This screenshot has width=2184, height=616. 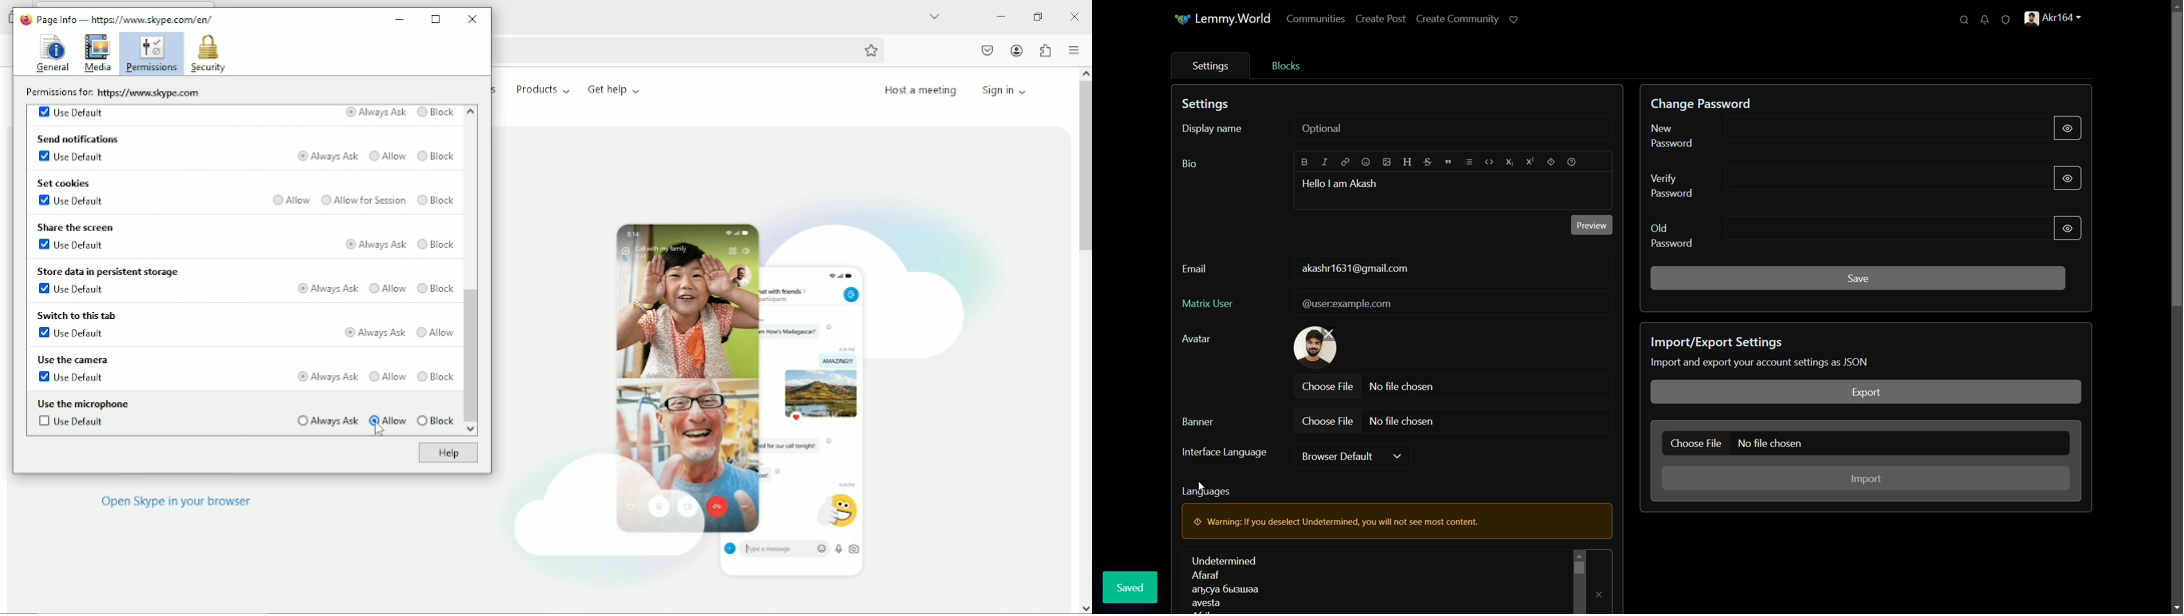 I want to click on new password, so click(x=1673, y=136).